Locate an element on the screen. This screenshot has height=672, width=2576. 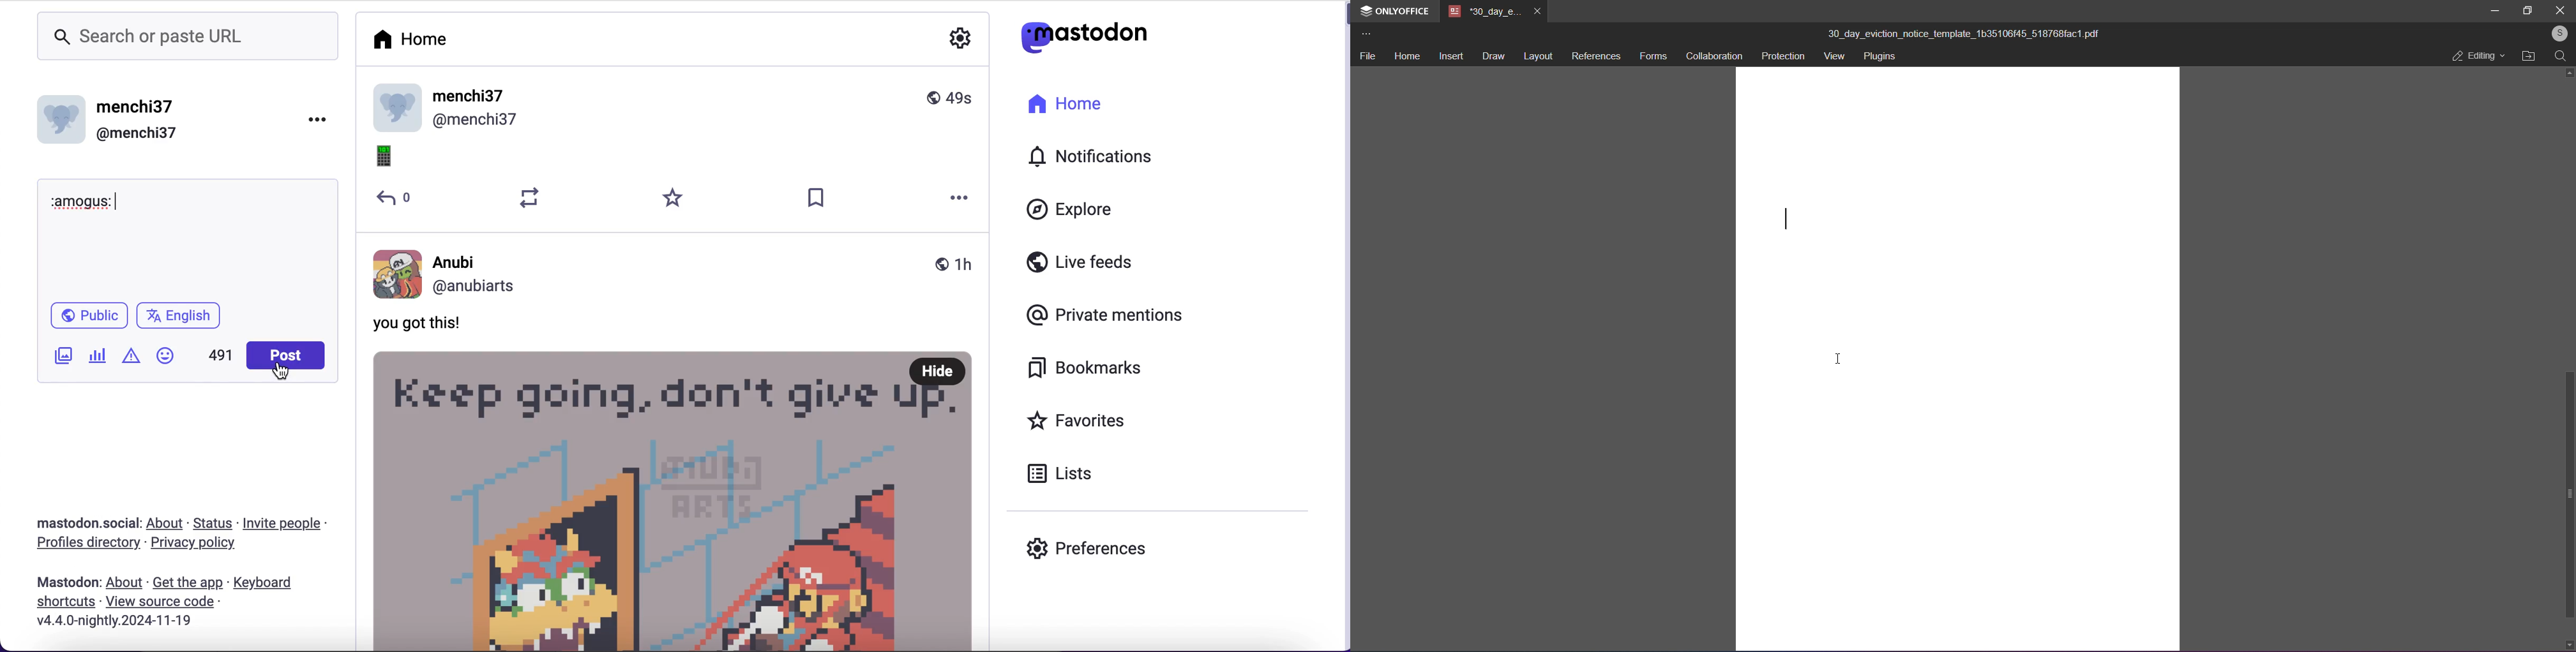
profiles directory is located at coordinates (87, 545).